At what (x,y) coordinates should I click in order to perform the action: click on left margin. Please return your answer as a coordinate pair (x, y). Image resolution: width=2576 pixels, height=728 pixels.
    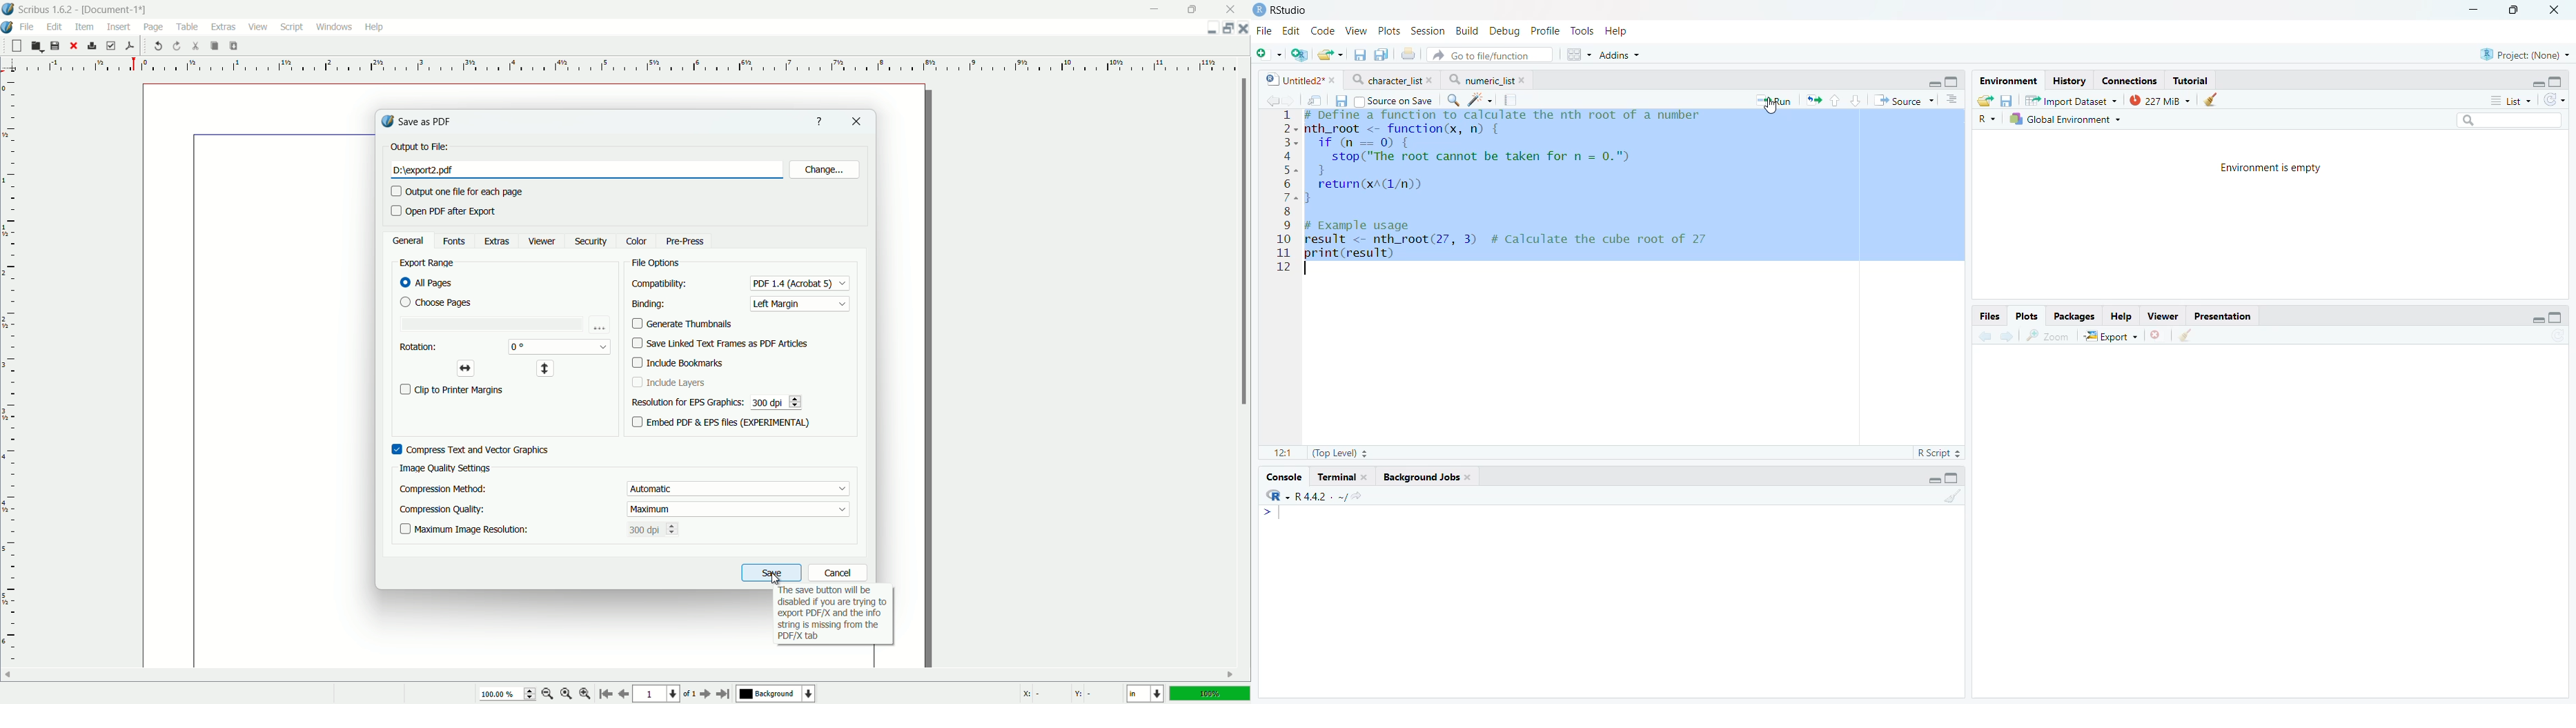
    Looking at the image, I should click on (779, 304).